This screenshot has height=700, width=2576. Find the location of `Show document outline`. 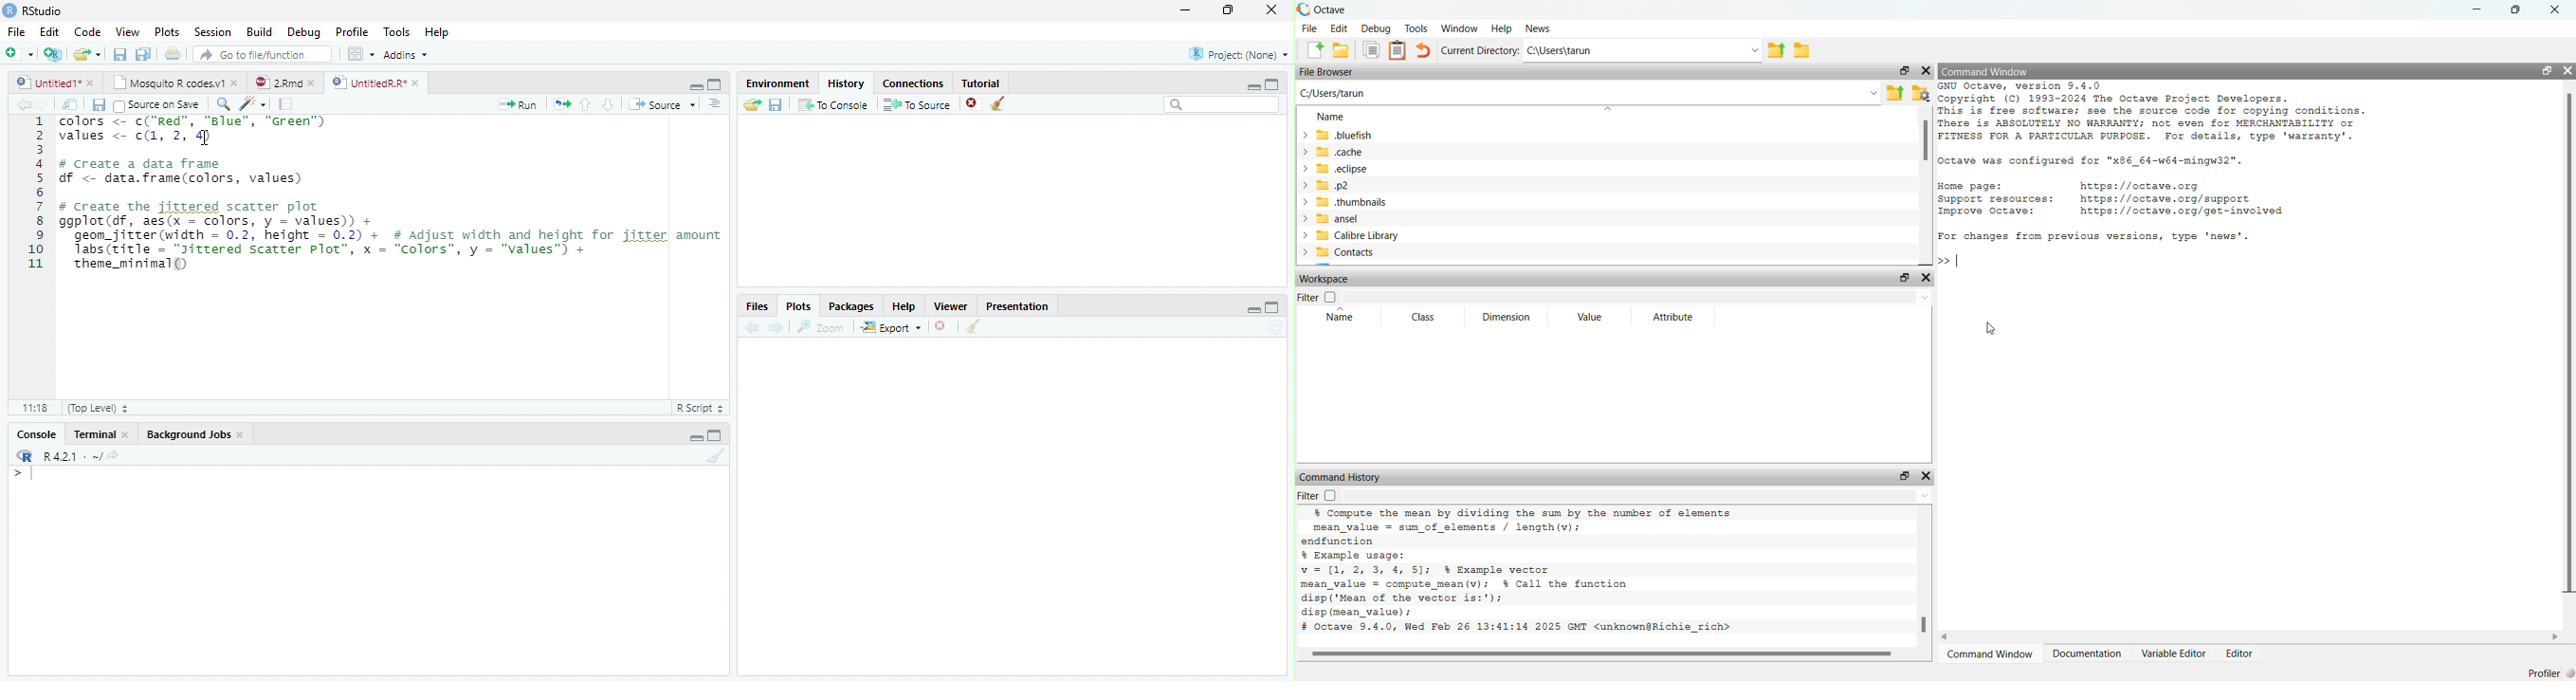

Show document outline is located at coordinates (714, 103).